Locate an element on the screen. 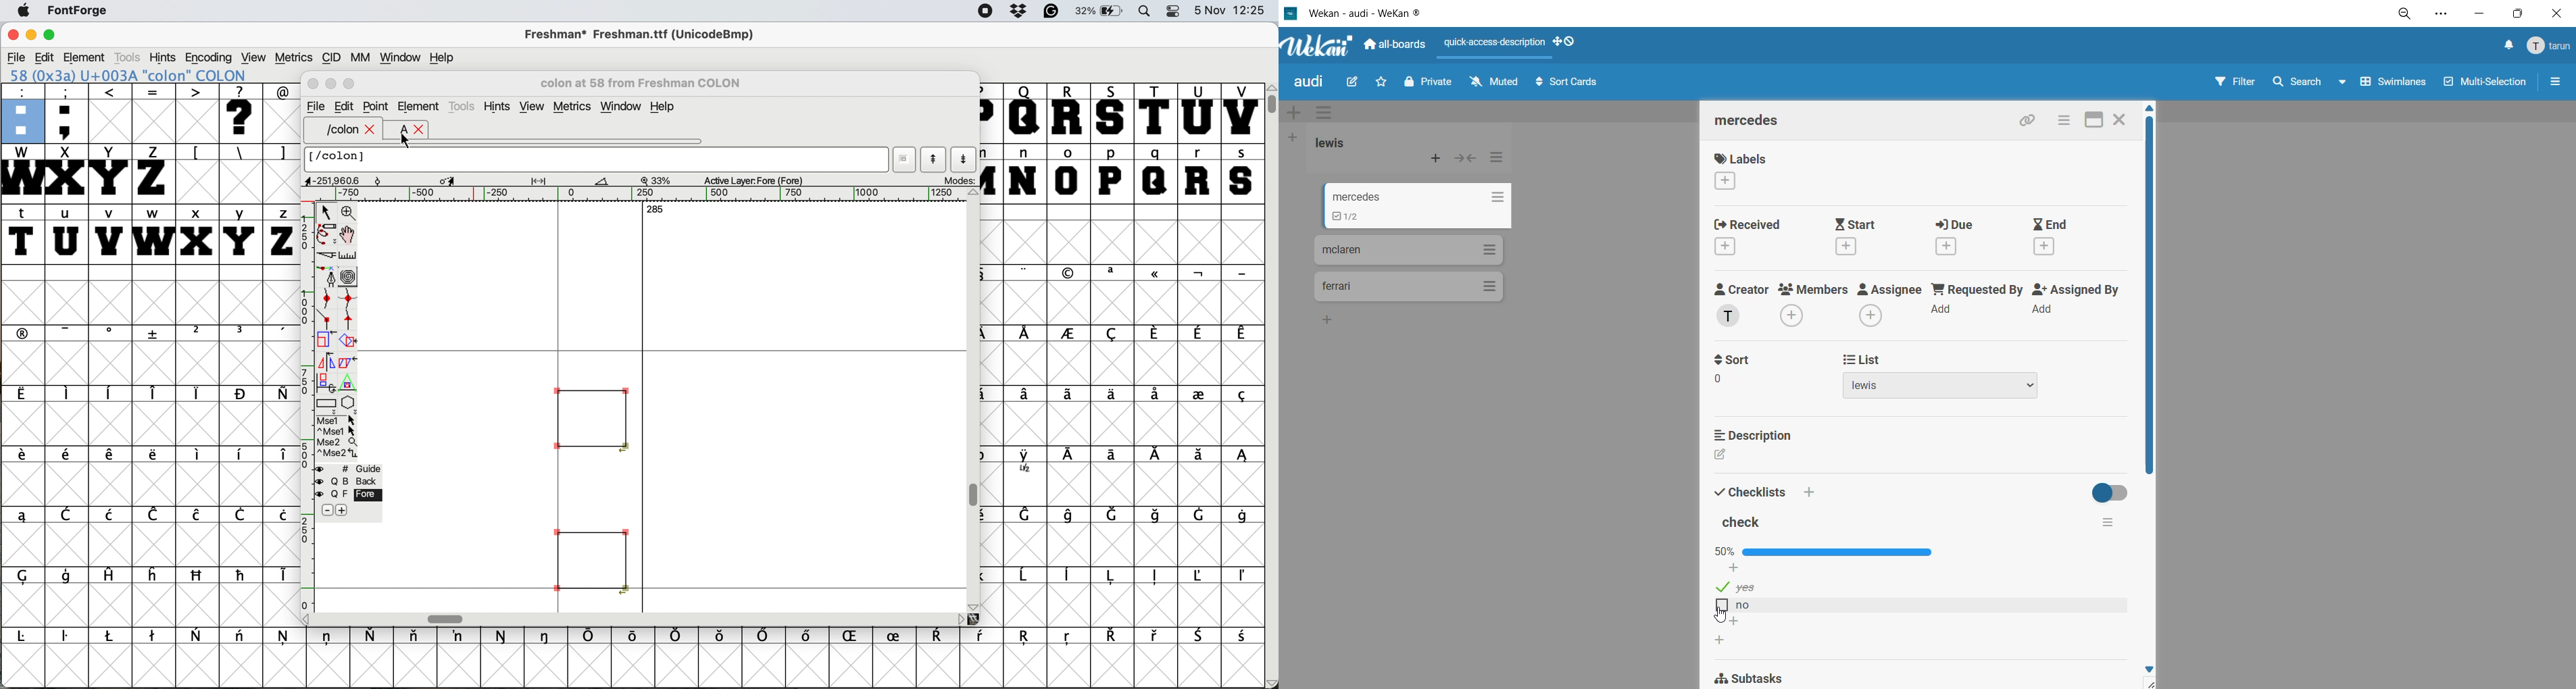 Image resolution: width=2576 pixels, height=700 pixels. symbol is located at coordinates (23, 394).